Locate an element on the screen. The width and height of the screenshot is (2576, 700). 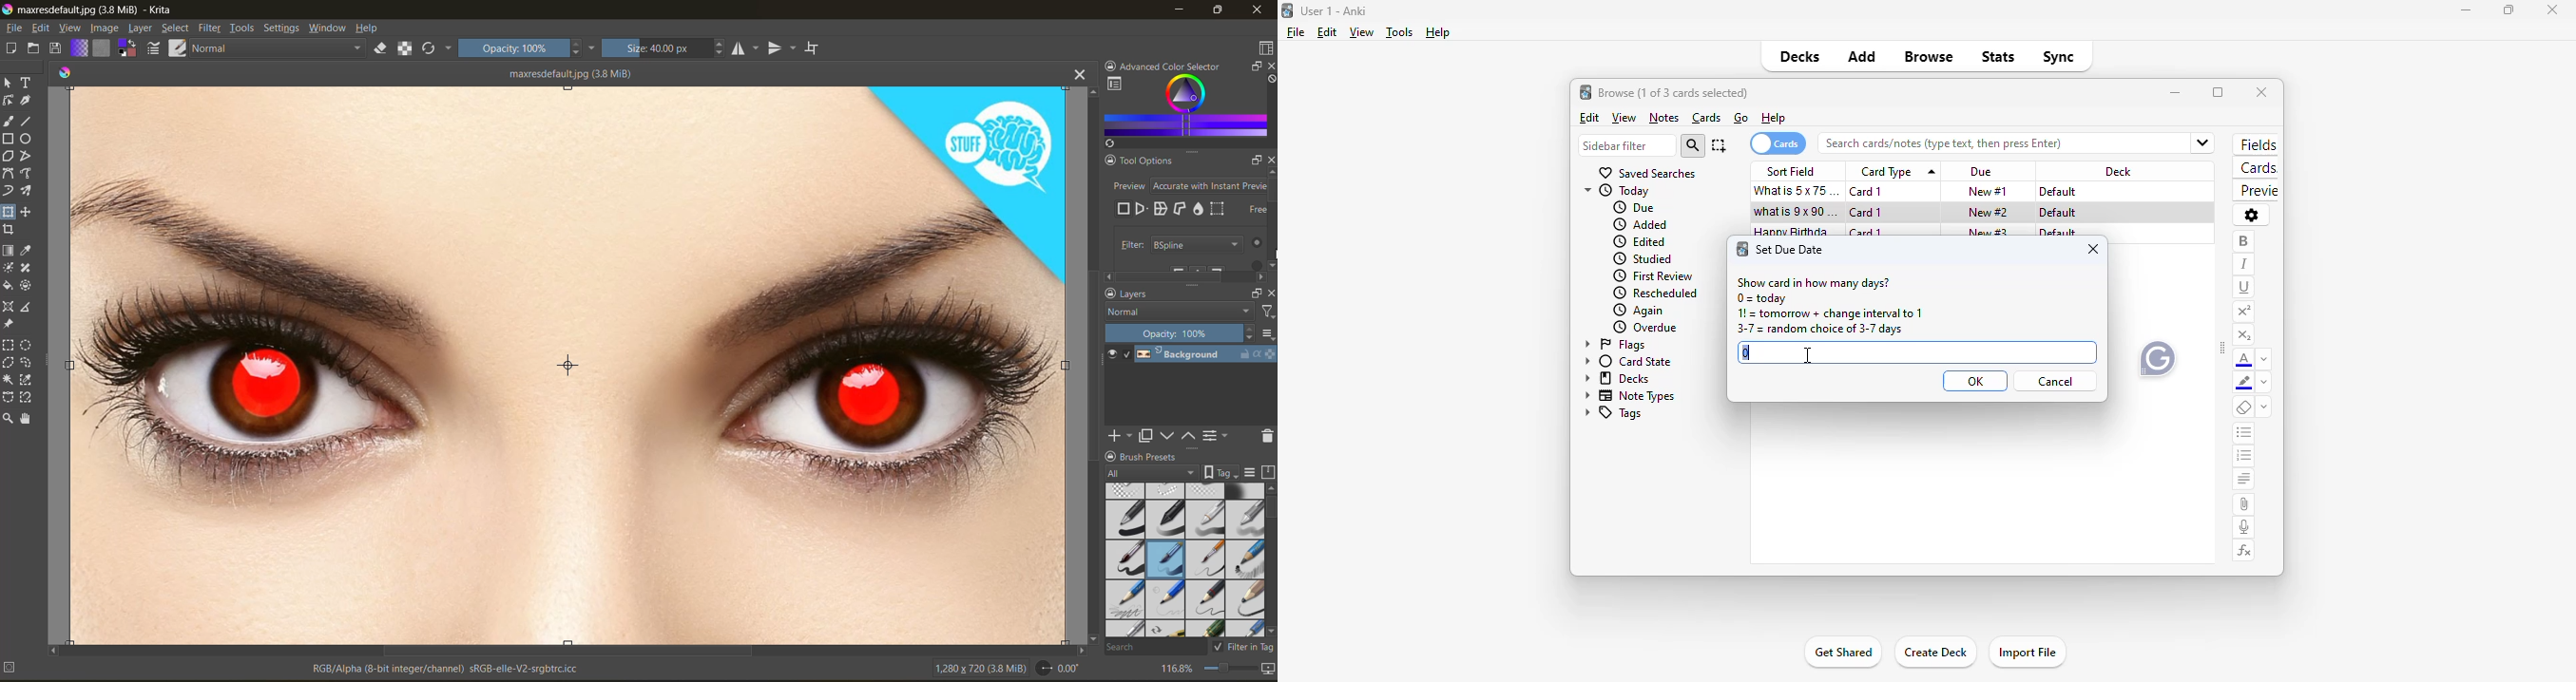
select formatting to remove is located at coordinates (2264, 407).